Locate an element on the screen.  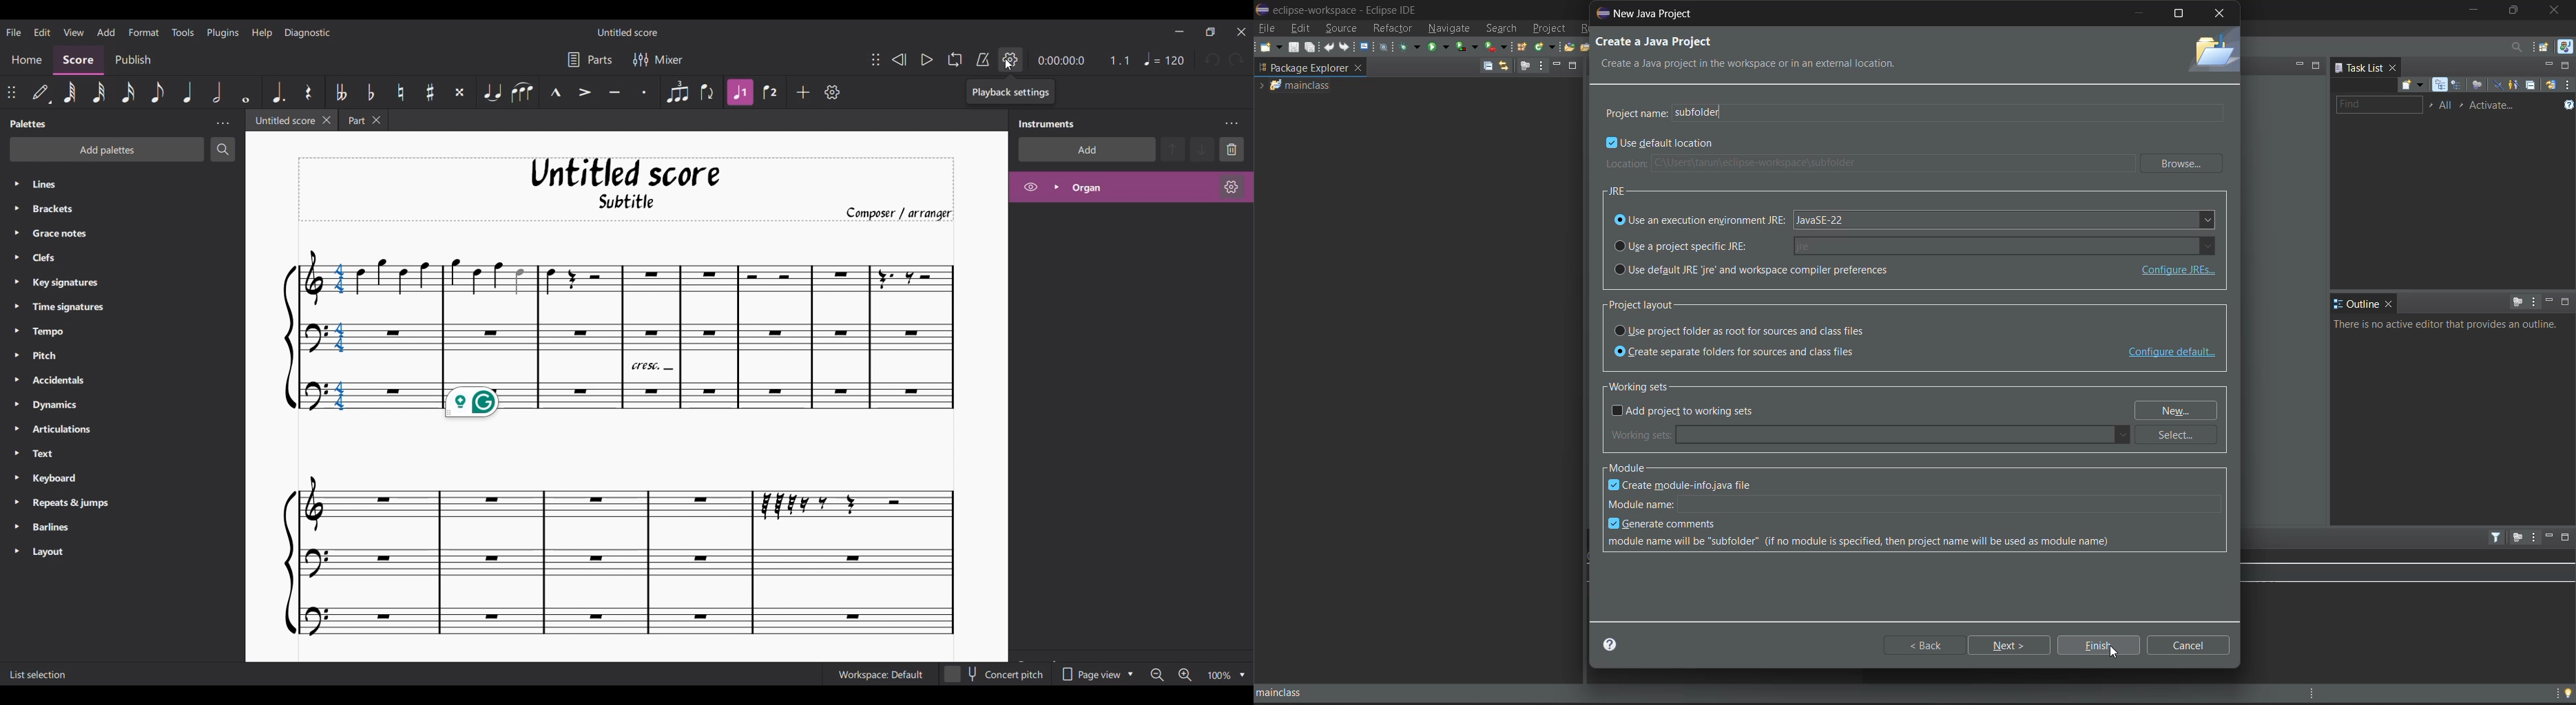
file is located at coordinates (1267, 28).